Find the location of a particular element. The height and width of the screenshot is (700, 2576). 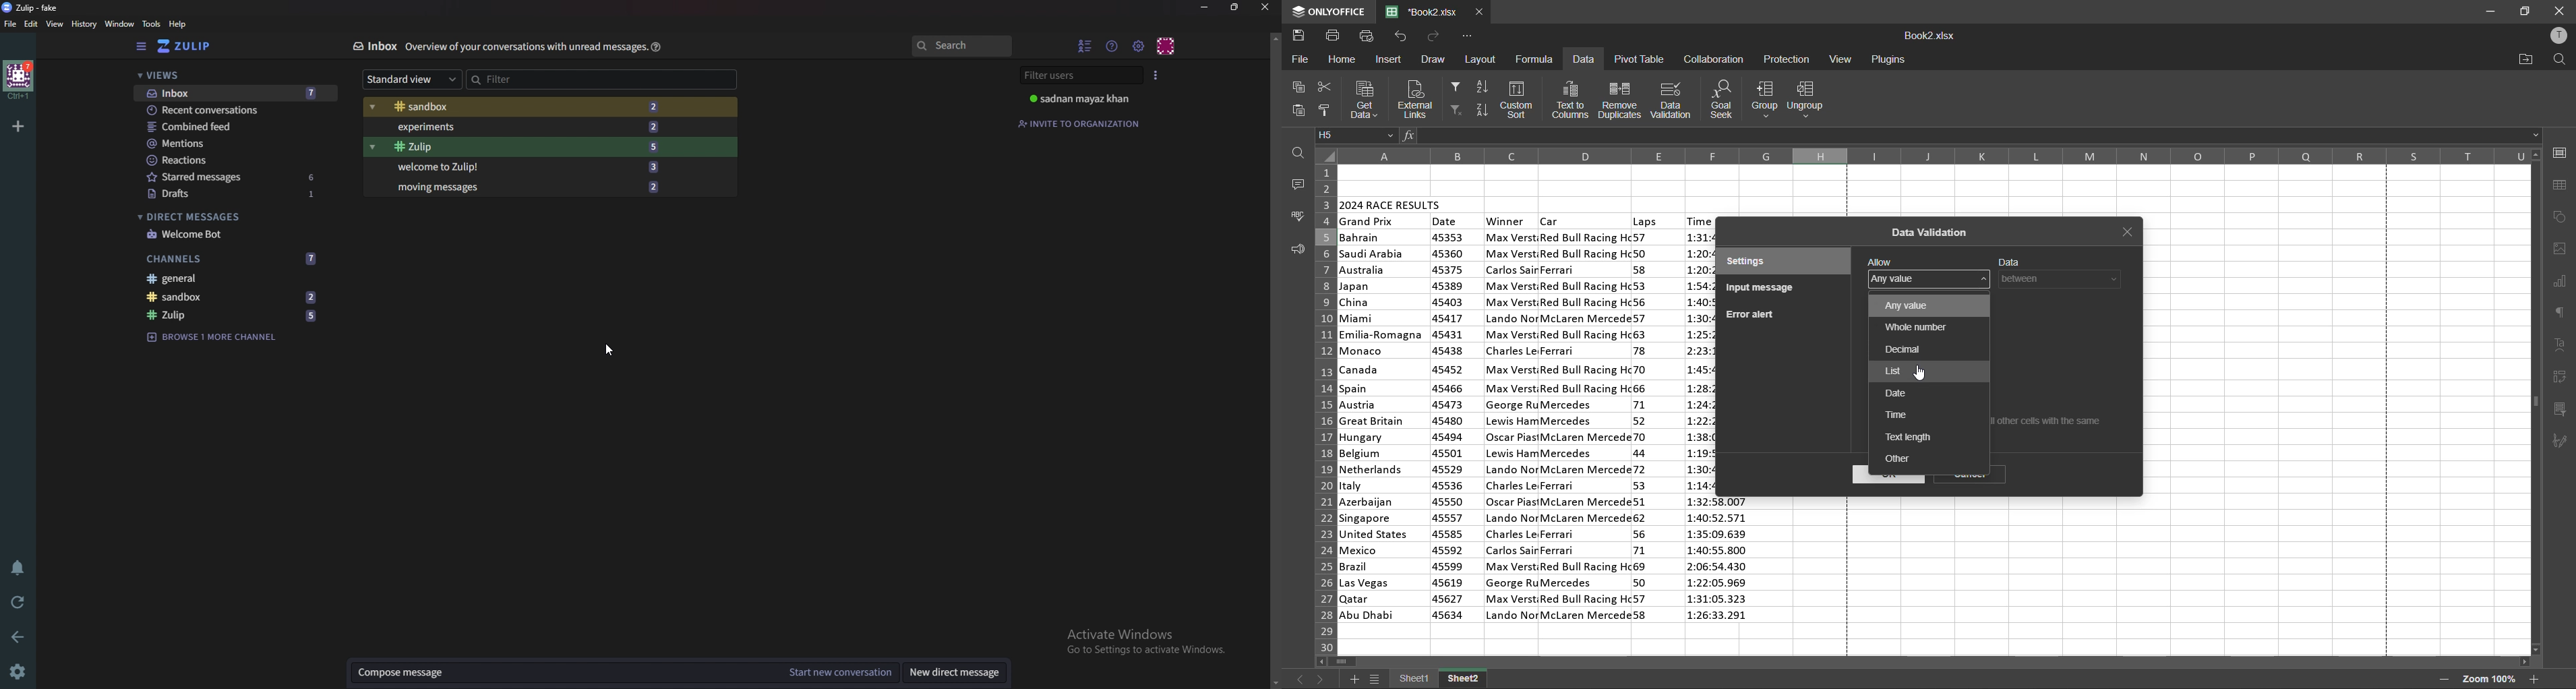

column names is located at coordinates (1934, 156).